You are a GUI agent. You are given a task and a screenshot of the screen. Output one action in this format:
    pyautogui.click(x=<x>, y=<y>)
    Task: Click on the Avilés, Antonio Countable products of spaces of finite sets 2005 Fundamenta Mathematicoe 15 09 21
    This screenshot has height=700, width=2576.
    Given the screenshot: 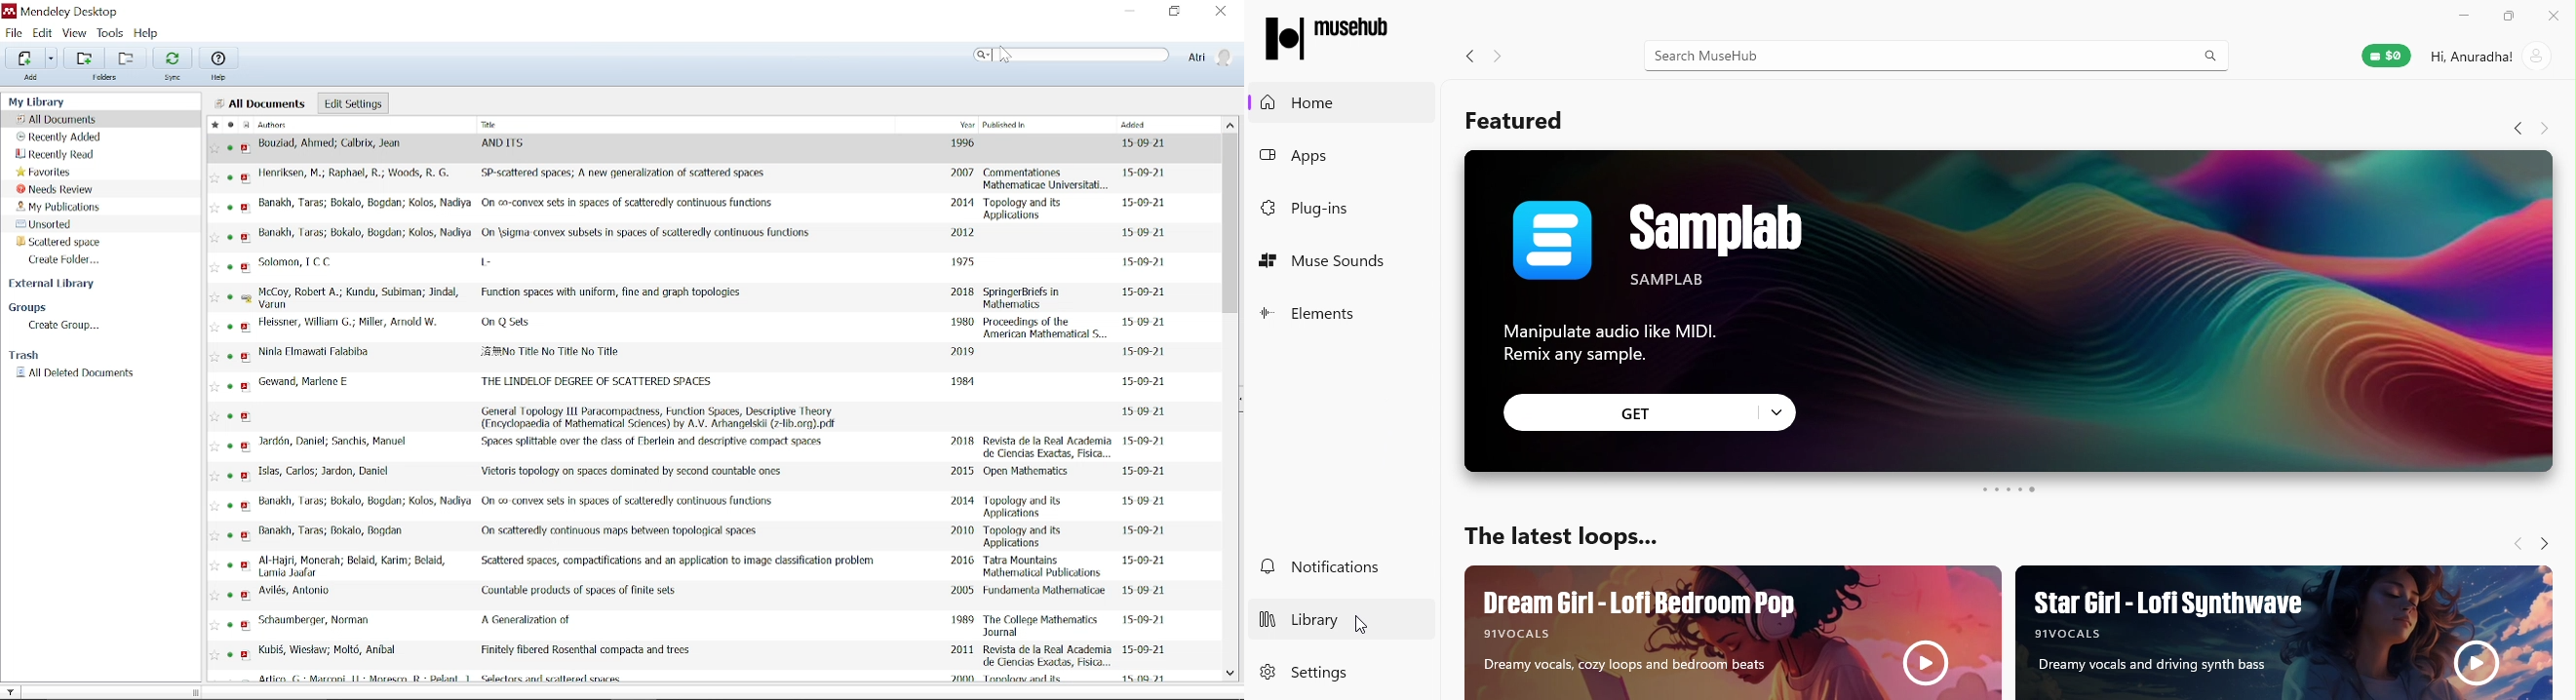 What is the action you would take?
    pyautogui.click(x=707, y=596)
    